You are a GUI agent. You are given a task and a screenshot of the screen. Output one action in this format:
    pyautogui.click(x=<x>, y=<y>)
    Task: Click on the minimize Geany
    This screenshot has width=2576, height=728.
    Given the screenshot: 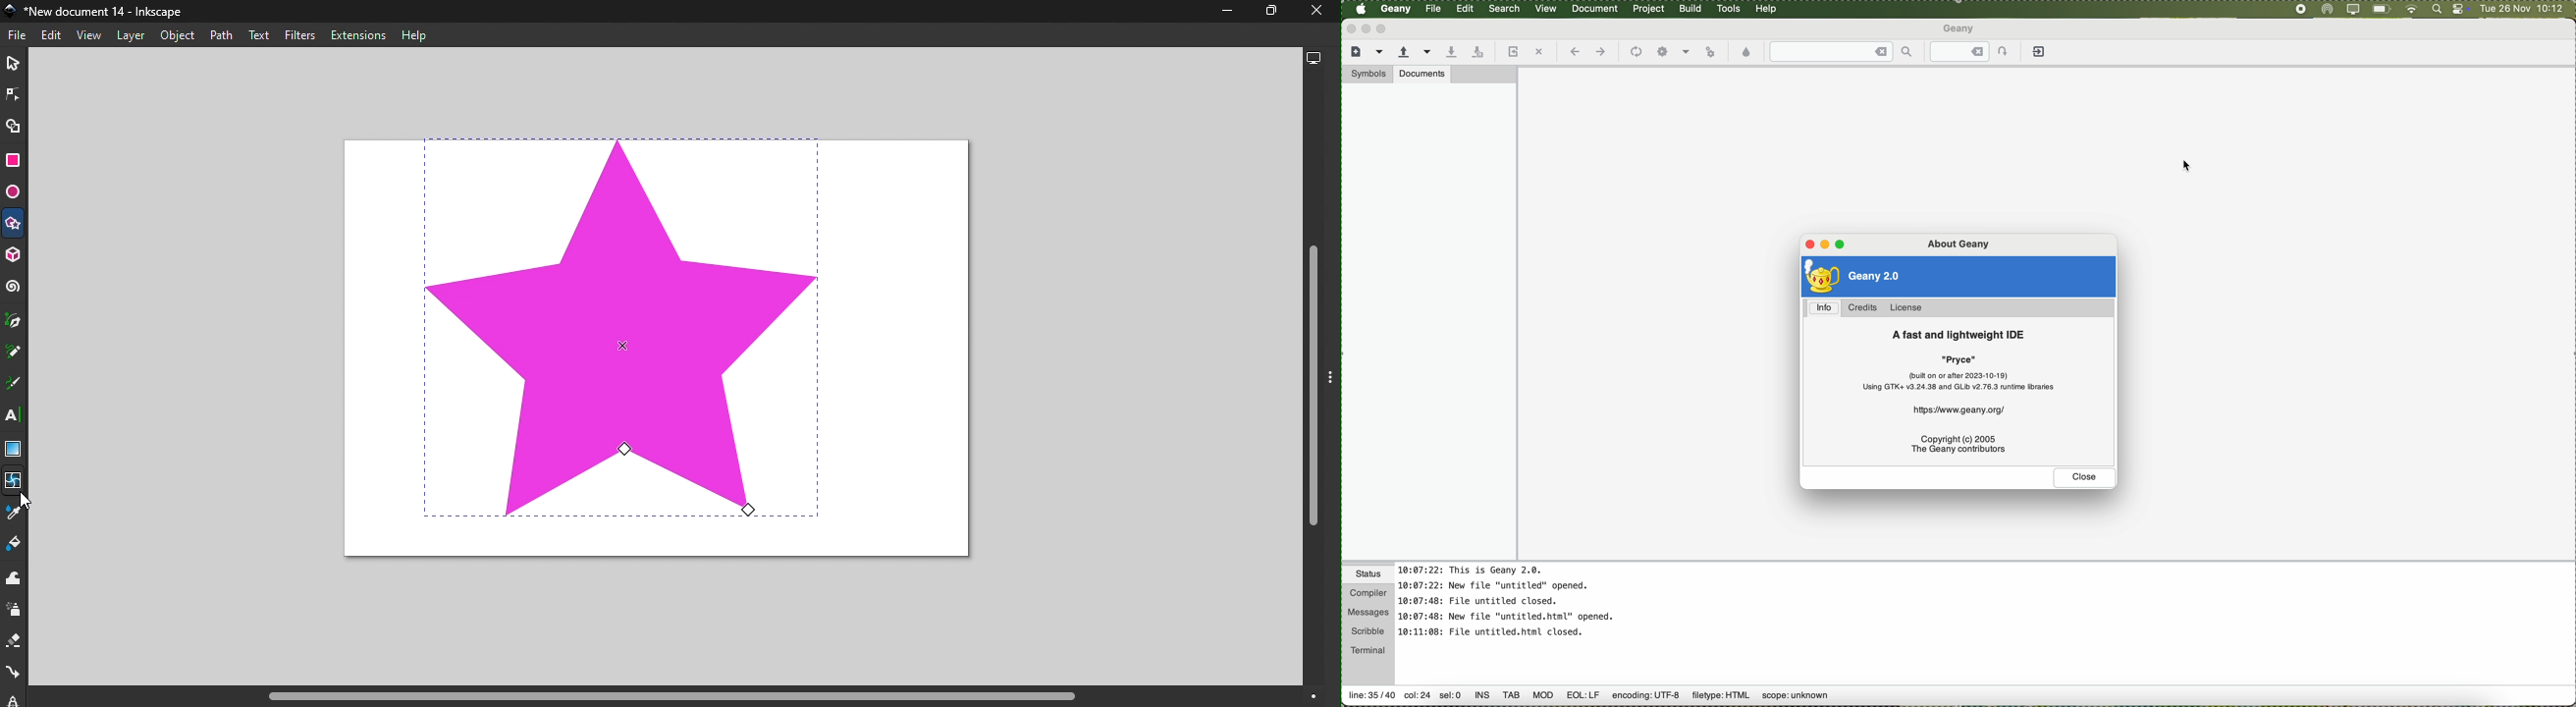 What is the action you would take?
    pyautogui.click(x=1370, y=30)
    